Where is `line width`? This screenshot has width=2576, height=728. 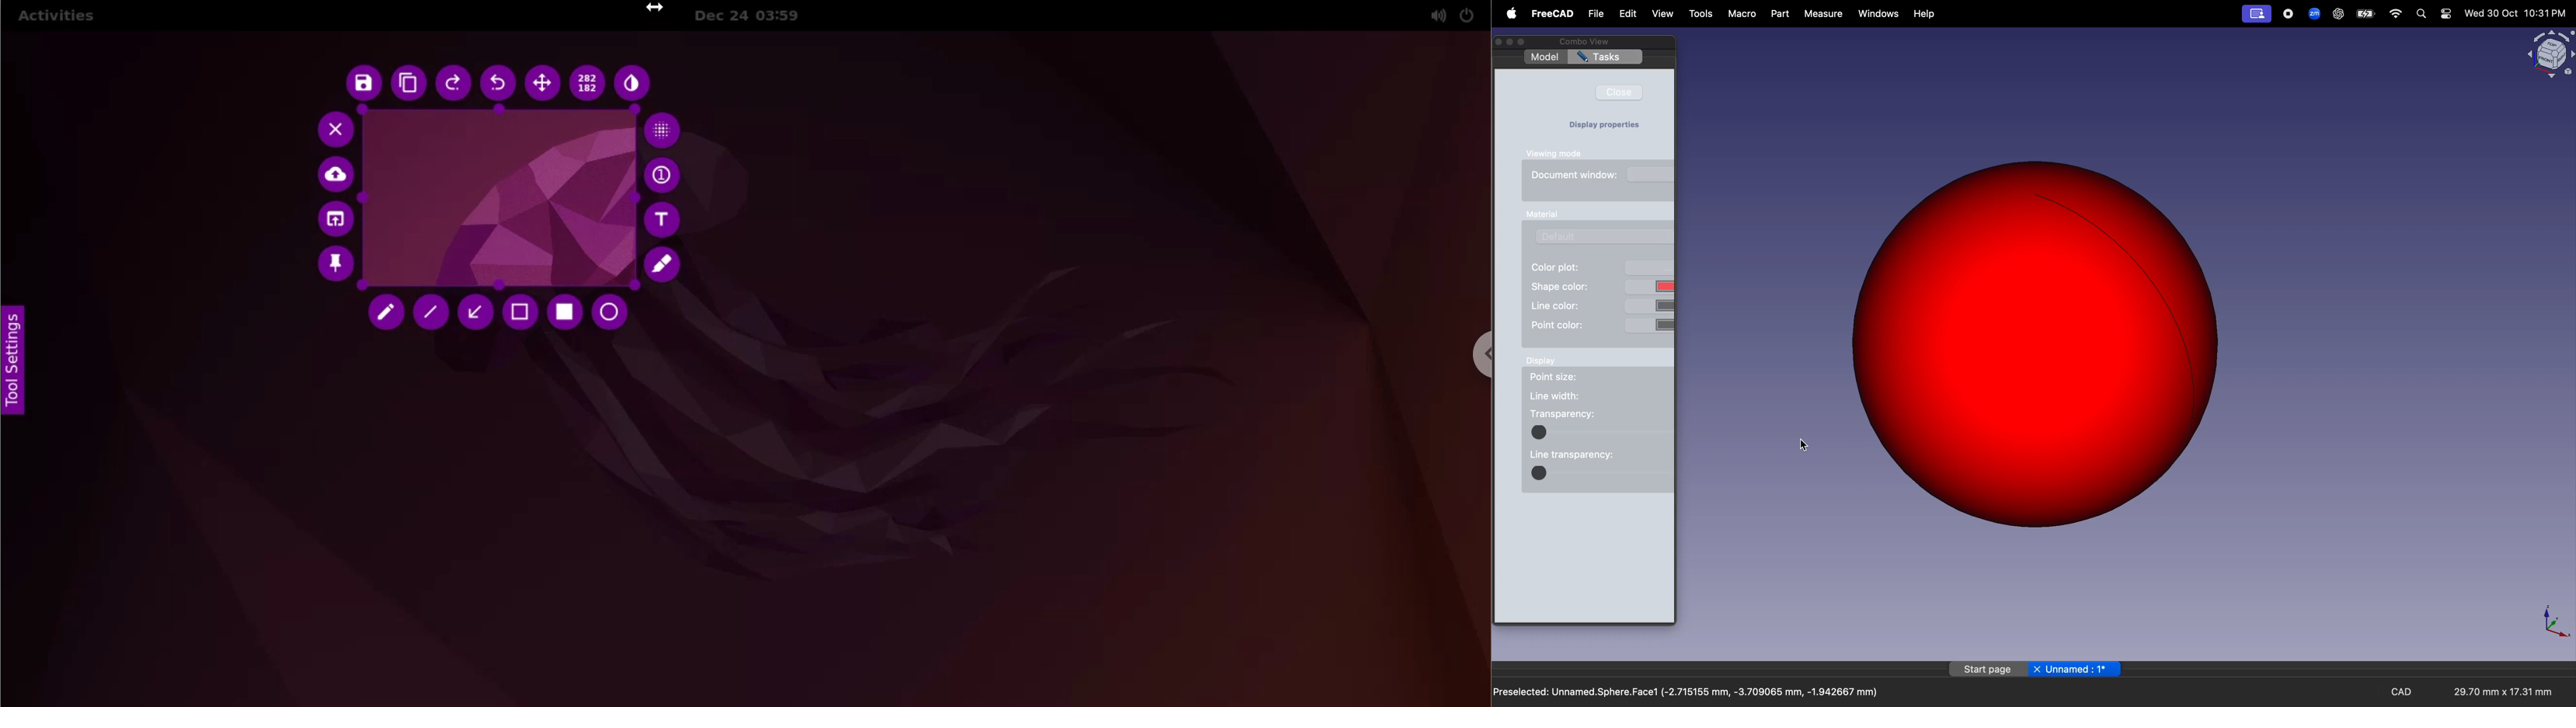
line width is located at coordinates (1560, 395).